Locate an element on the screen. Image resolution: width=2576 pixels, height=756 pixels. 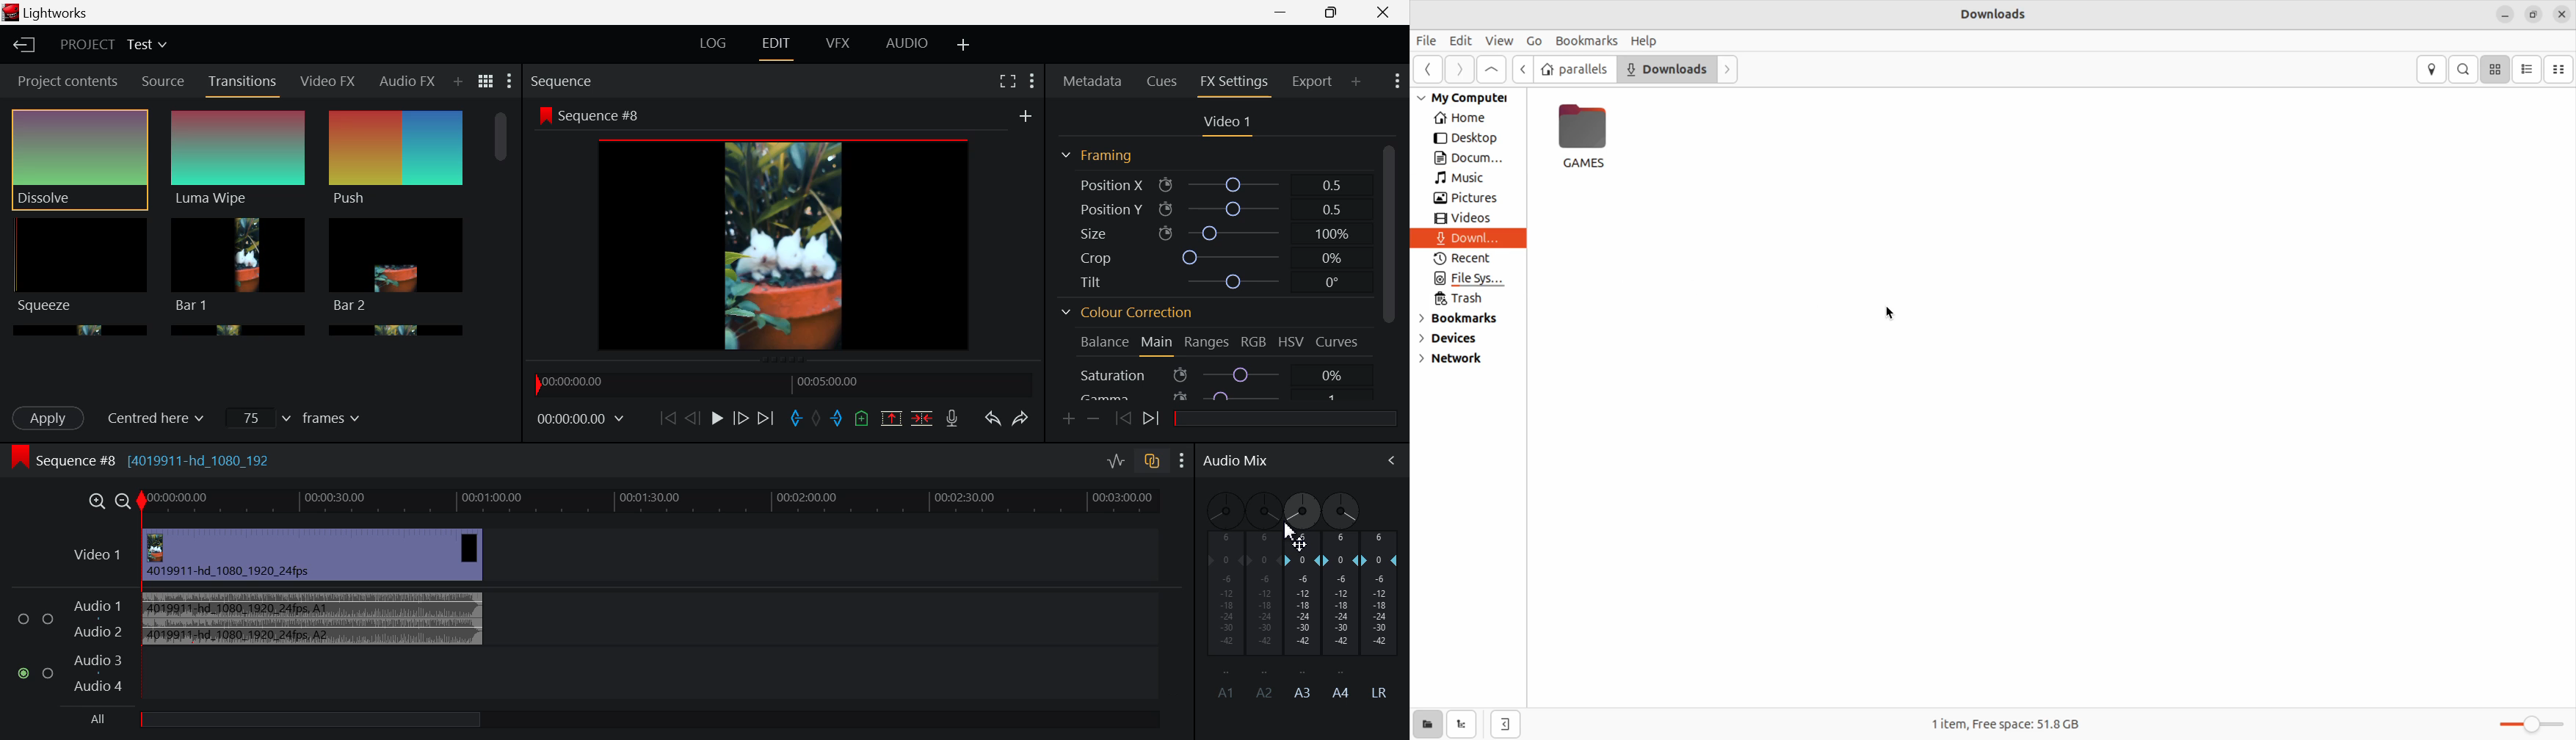
Crop is located at coordinates (1214, 256).